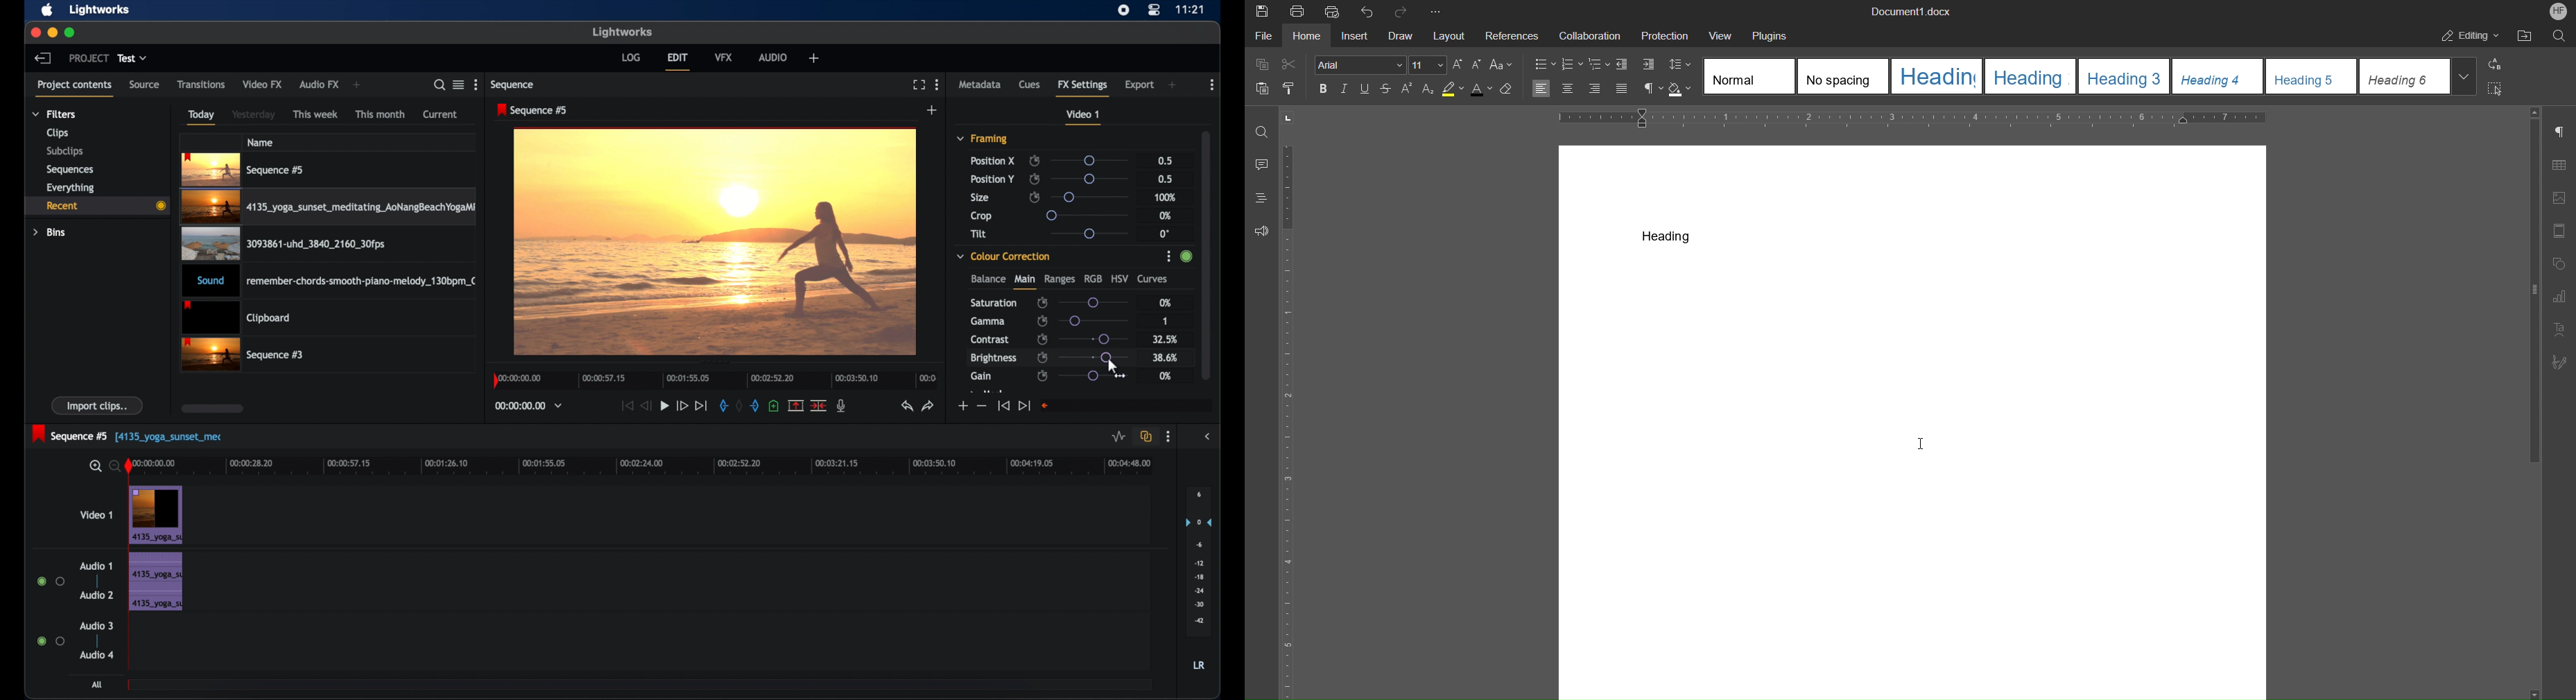 The height and width of the screenshot is (700, 2576). I want to click on 38.6%, so click(1164, 358).